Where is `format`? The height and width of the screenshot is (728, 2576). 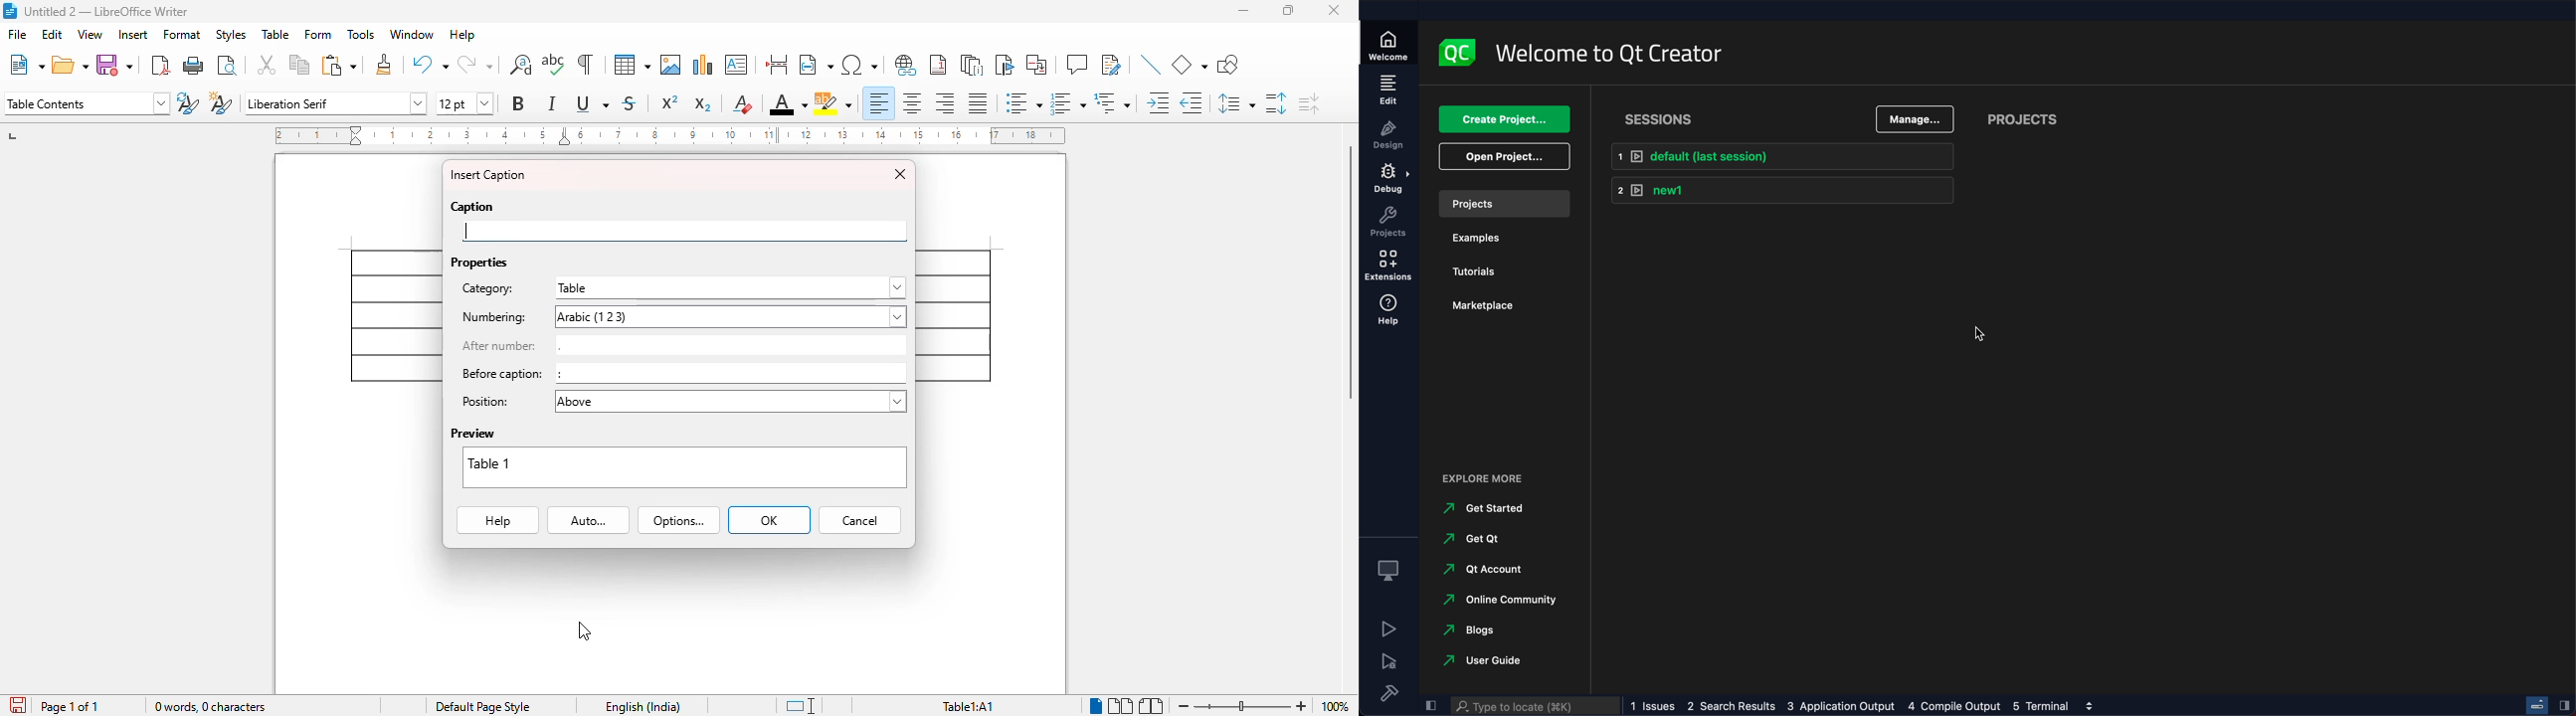
format is located at coordinates (182, 35).